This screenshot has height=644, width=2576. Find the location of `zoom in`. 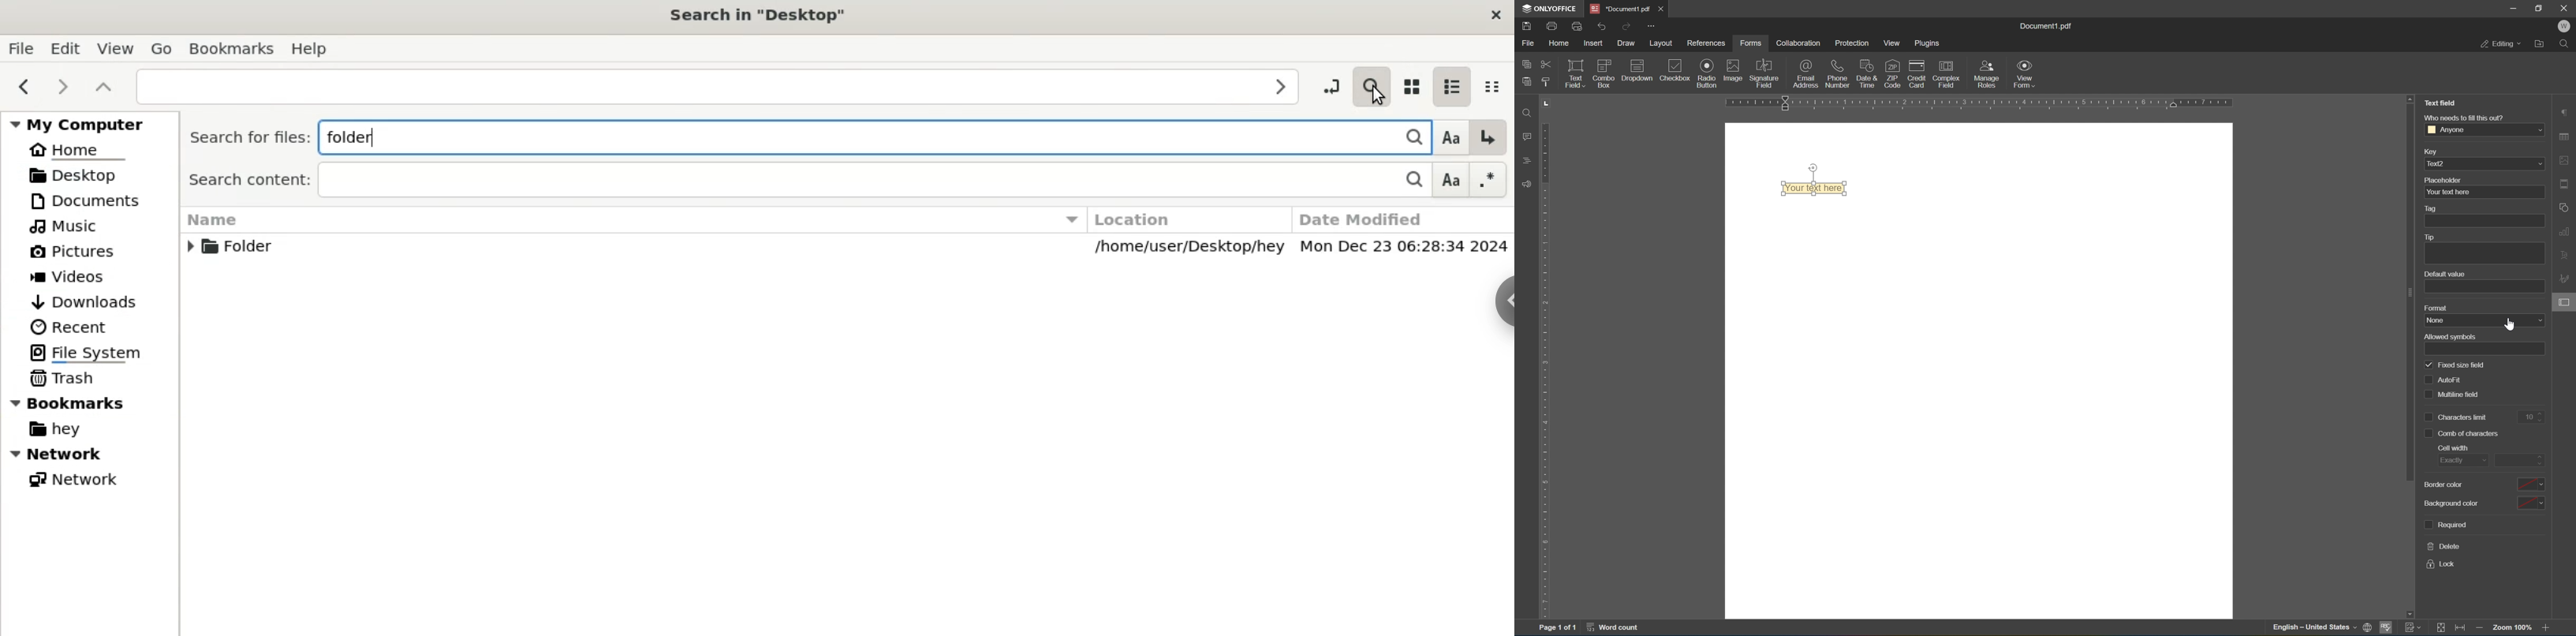

zoom in is located at coordinates (2546, 628).